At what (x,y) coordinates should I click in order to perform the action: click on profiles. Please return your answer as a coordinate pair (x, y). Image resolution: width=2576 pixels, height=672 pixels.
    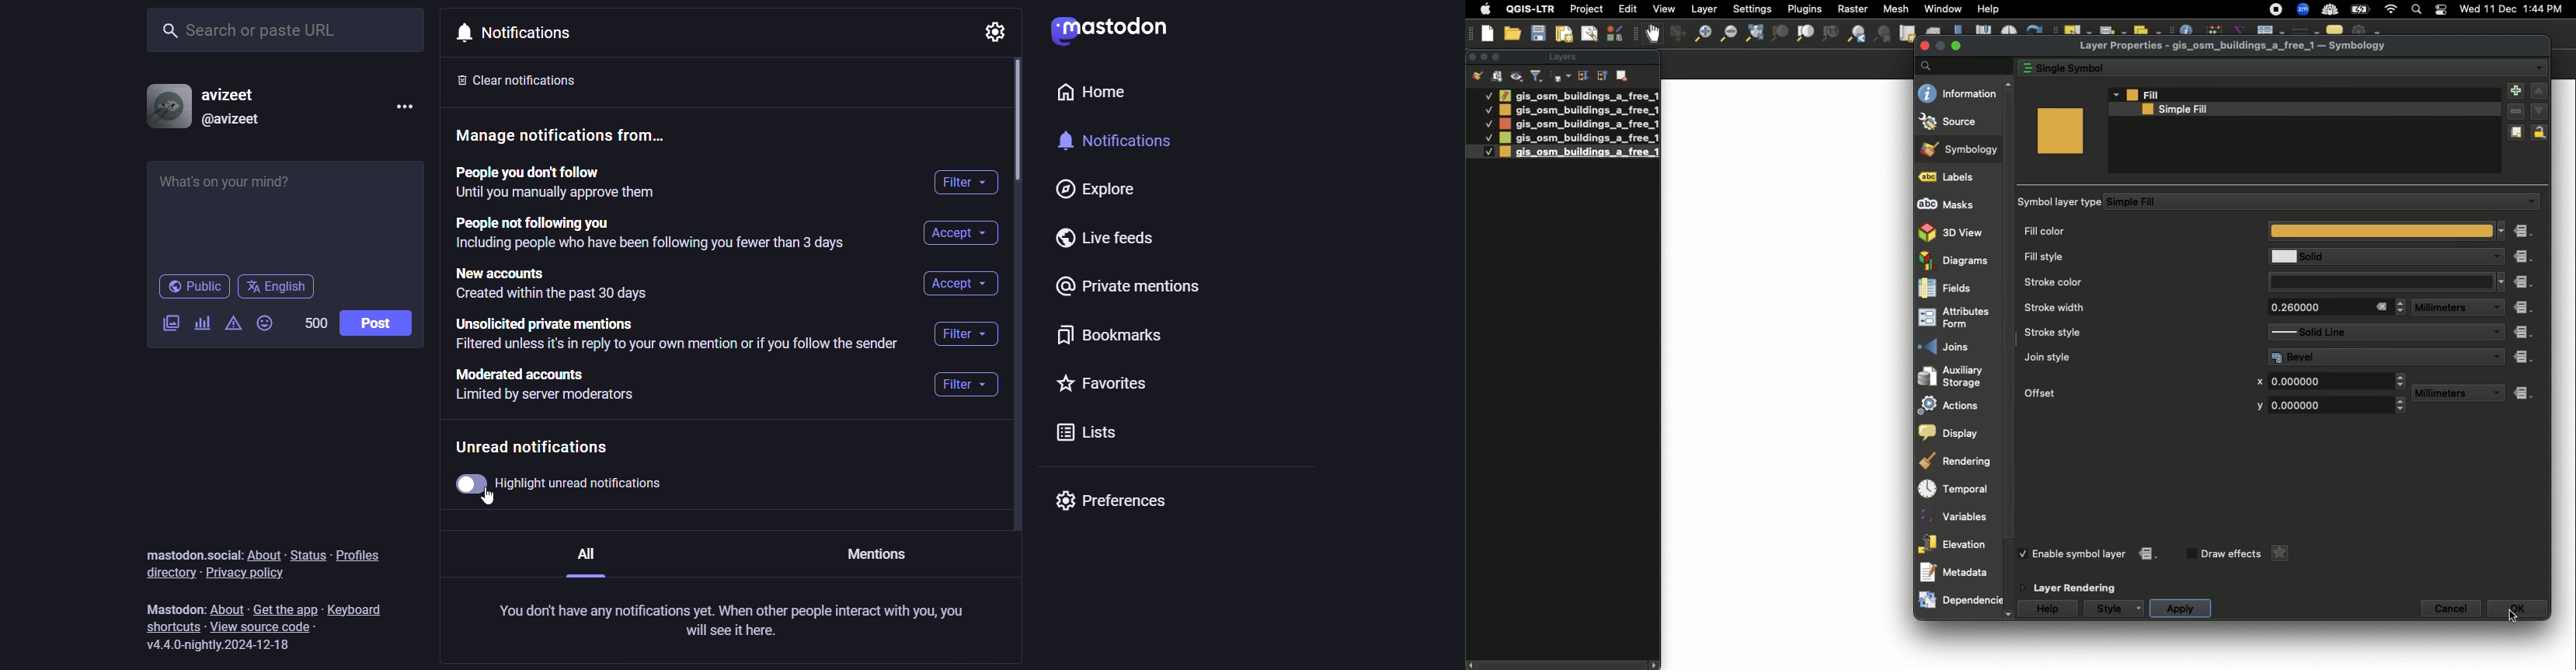
    Looking at the image, I should click on (360, 554).